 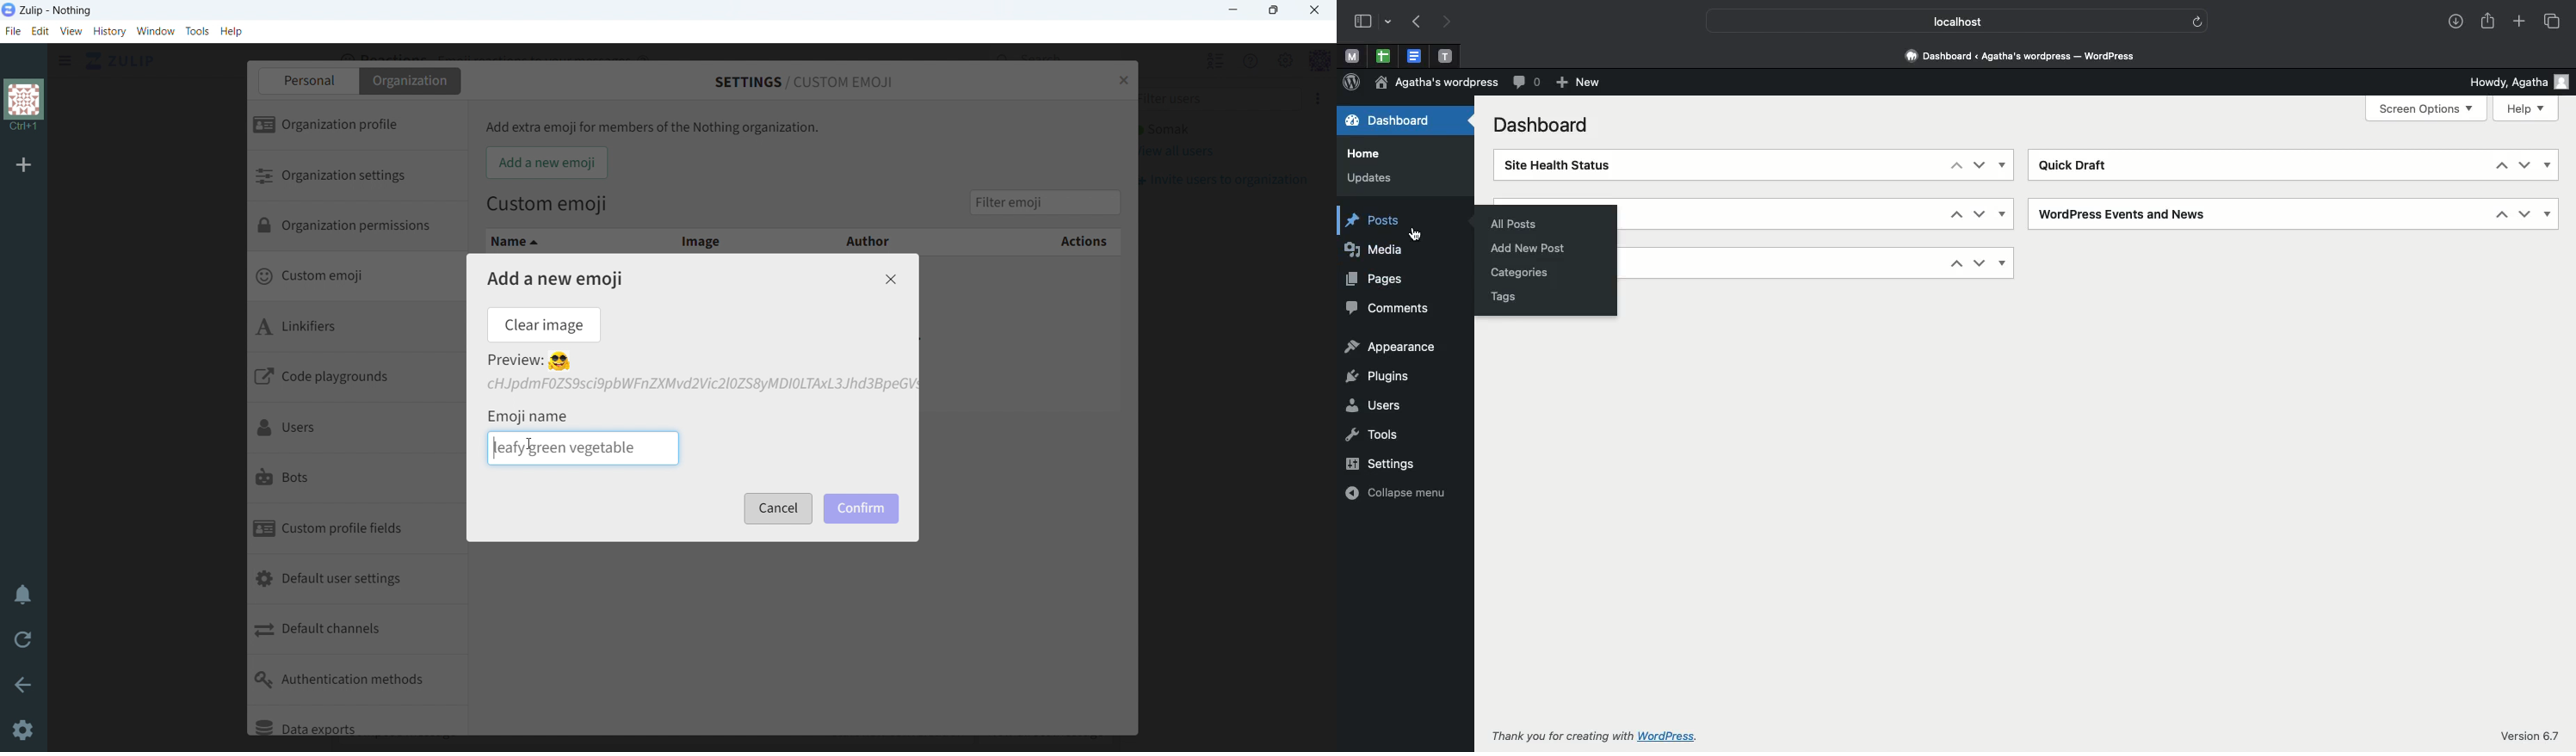 What do you see at coordinates (1329, 744) in the screenshot?
I see `scroll down` at bounding box center [1329, 744].